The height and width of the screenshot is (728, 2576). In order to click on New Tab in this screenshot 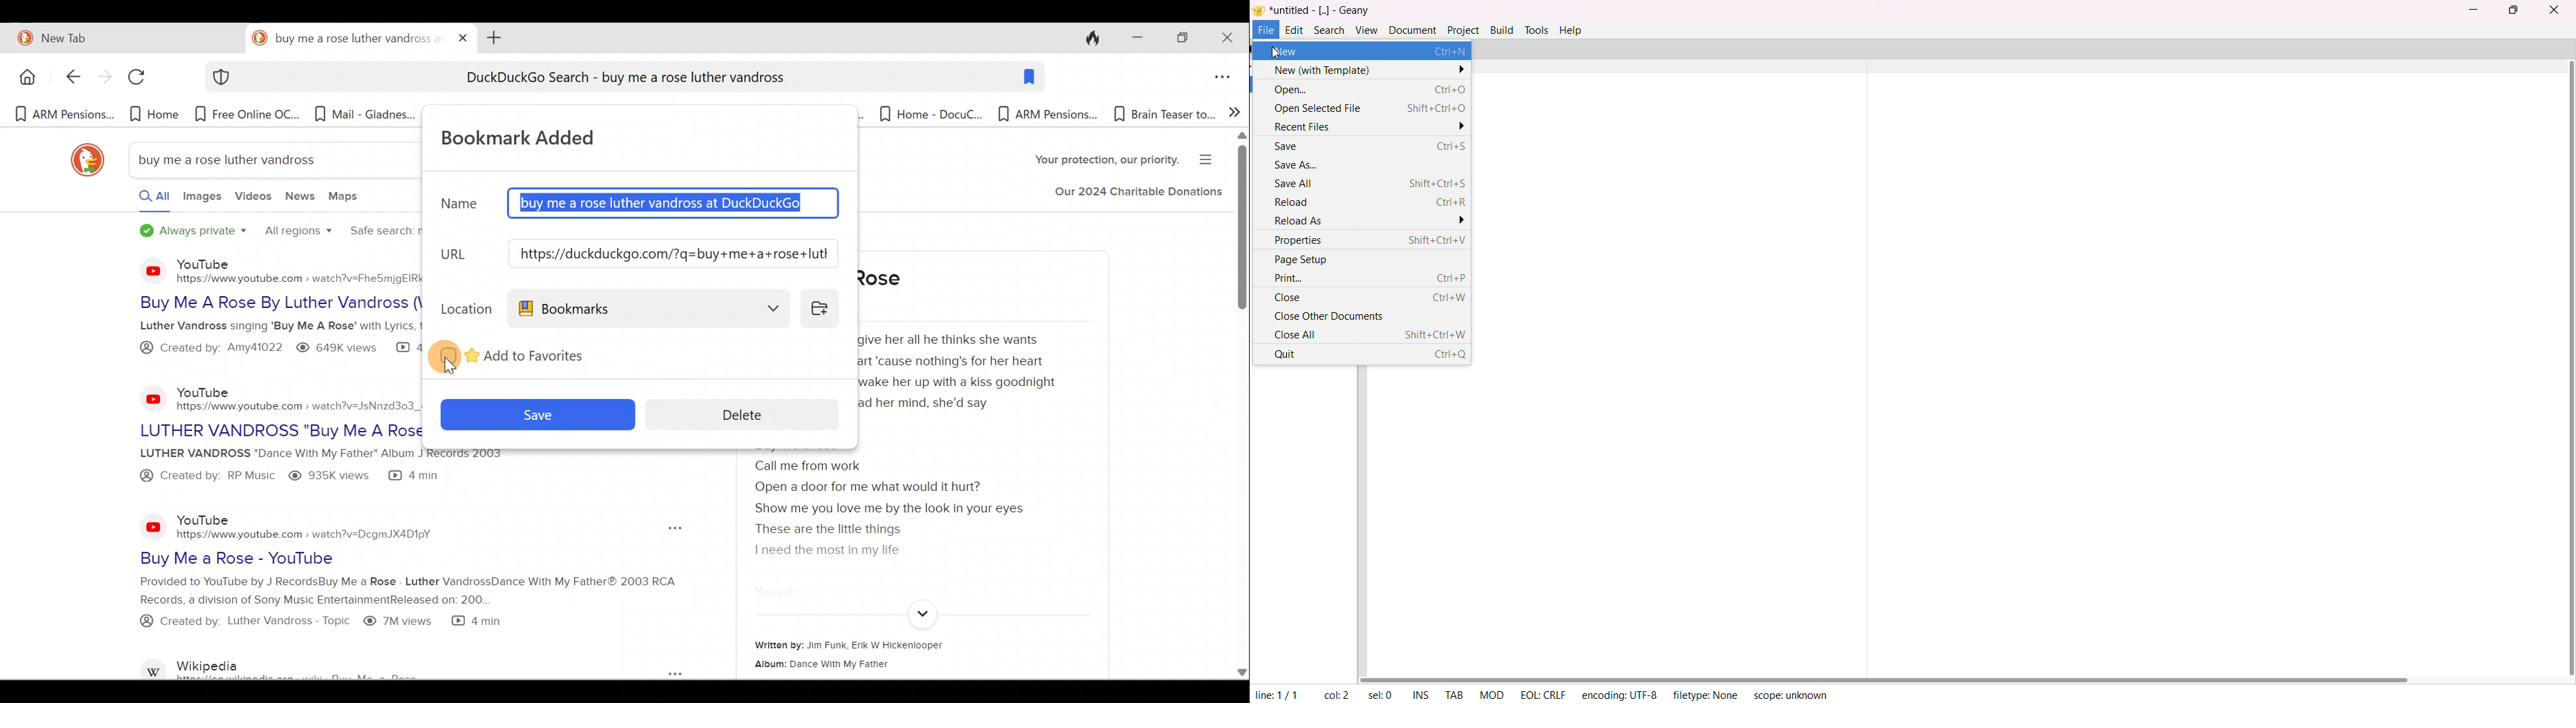, I will do `click(120, 36)`.